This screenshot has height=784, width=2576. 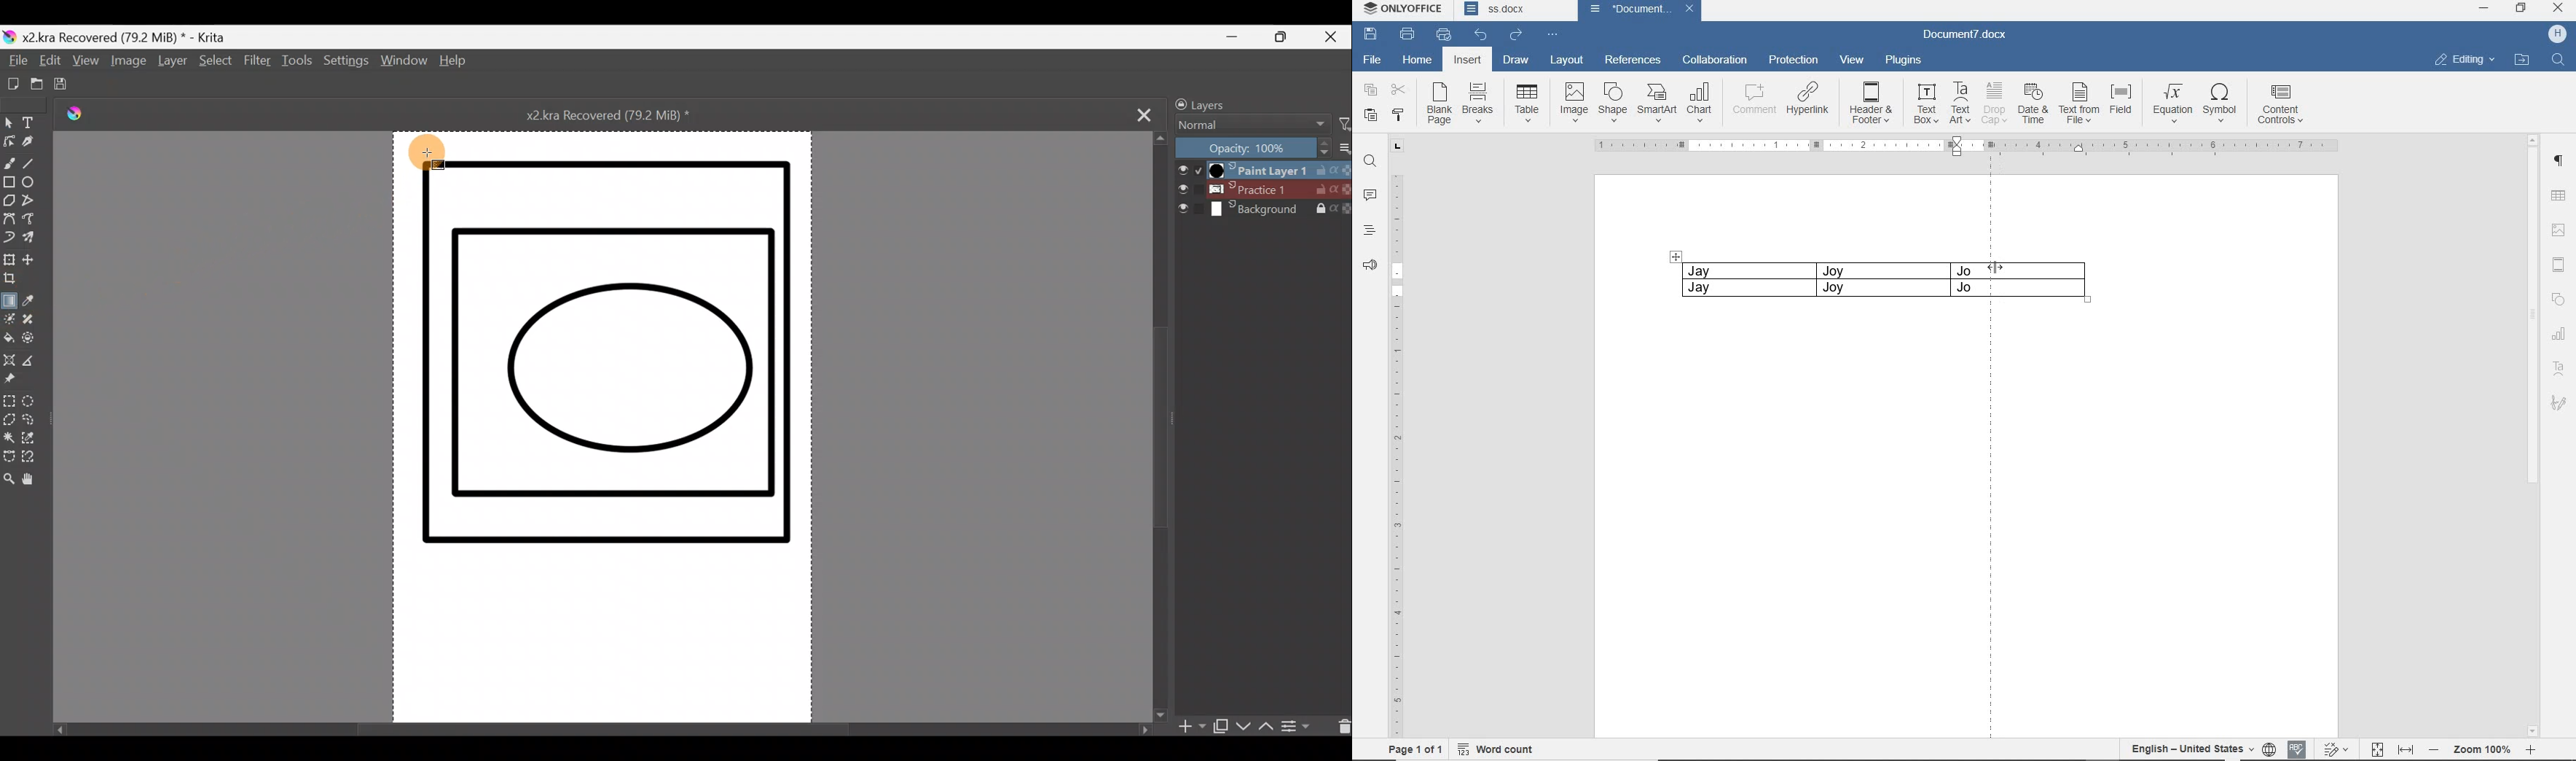 I want to click on Edit, so click(x=49, y=63).